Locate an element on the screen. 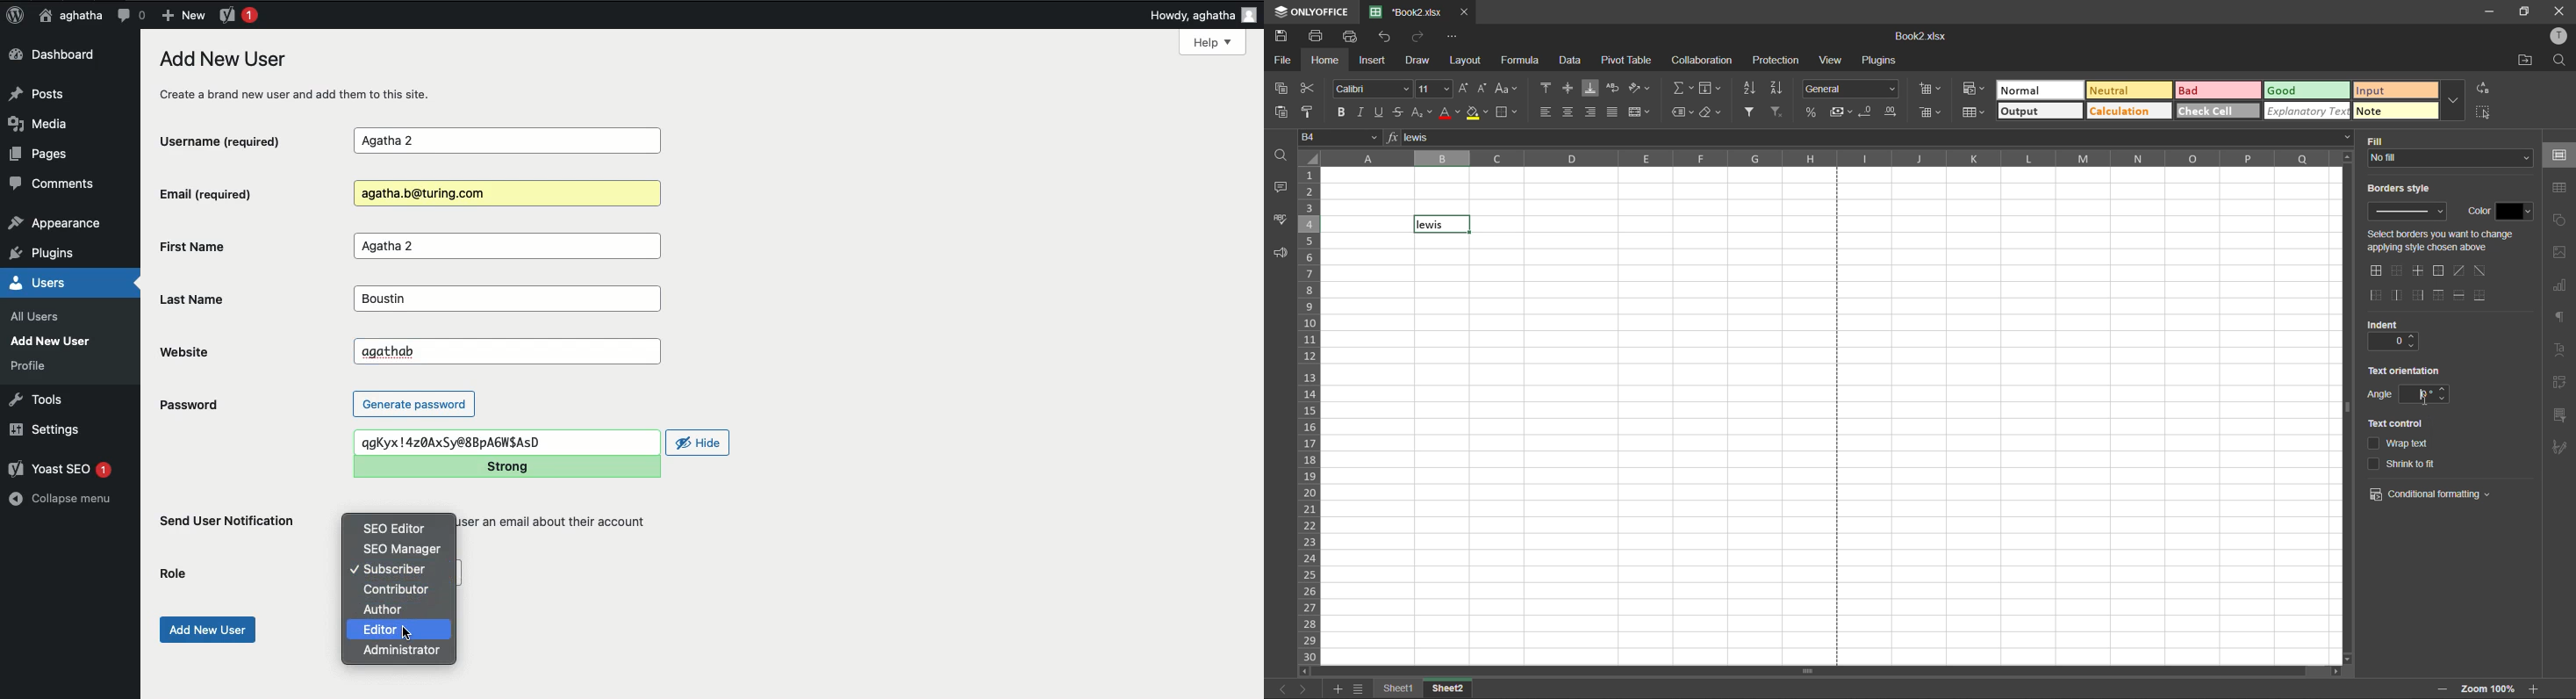  wrap text is located at coordinates (2401, 443).